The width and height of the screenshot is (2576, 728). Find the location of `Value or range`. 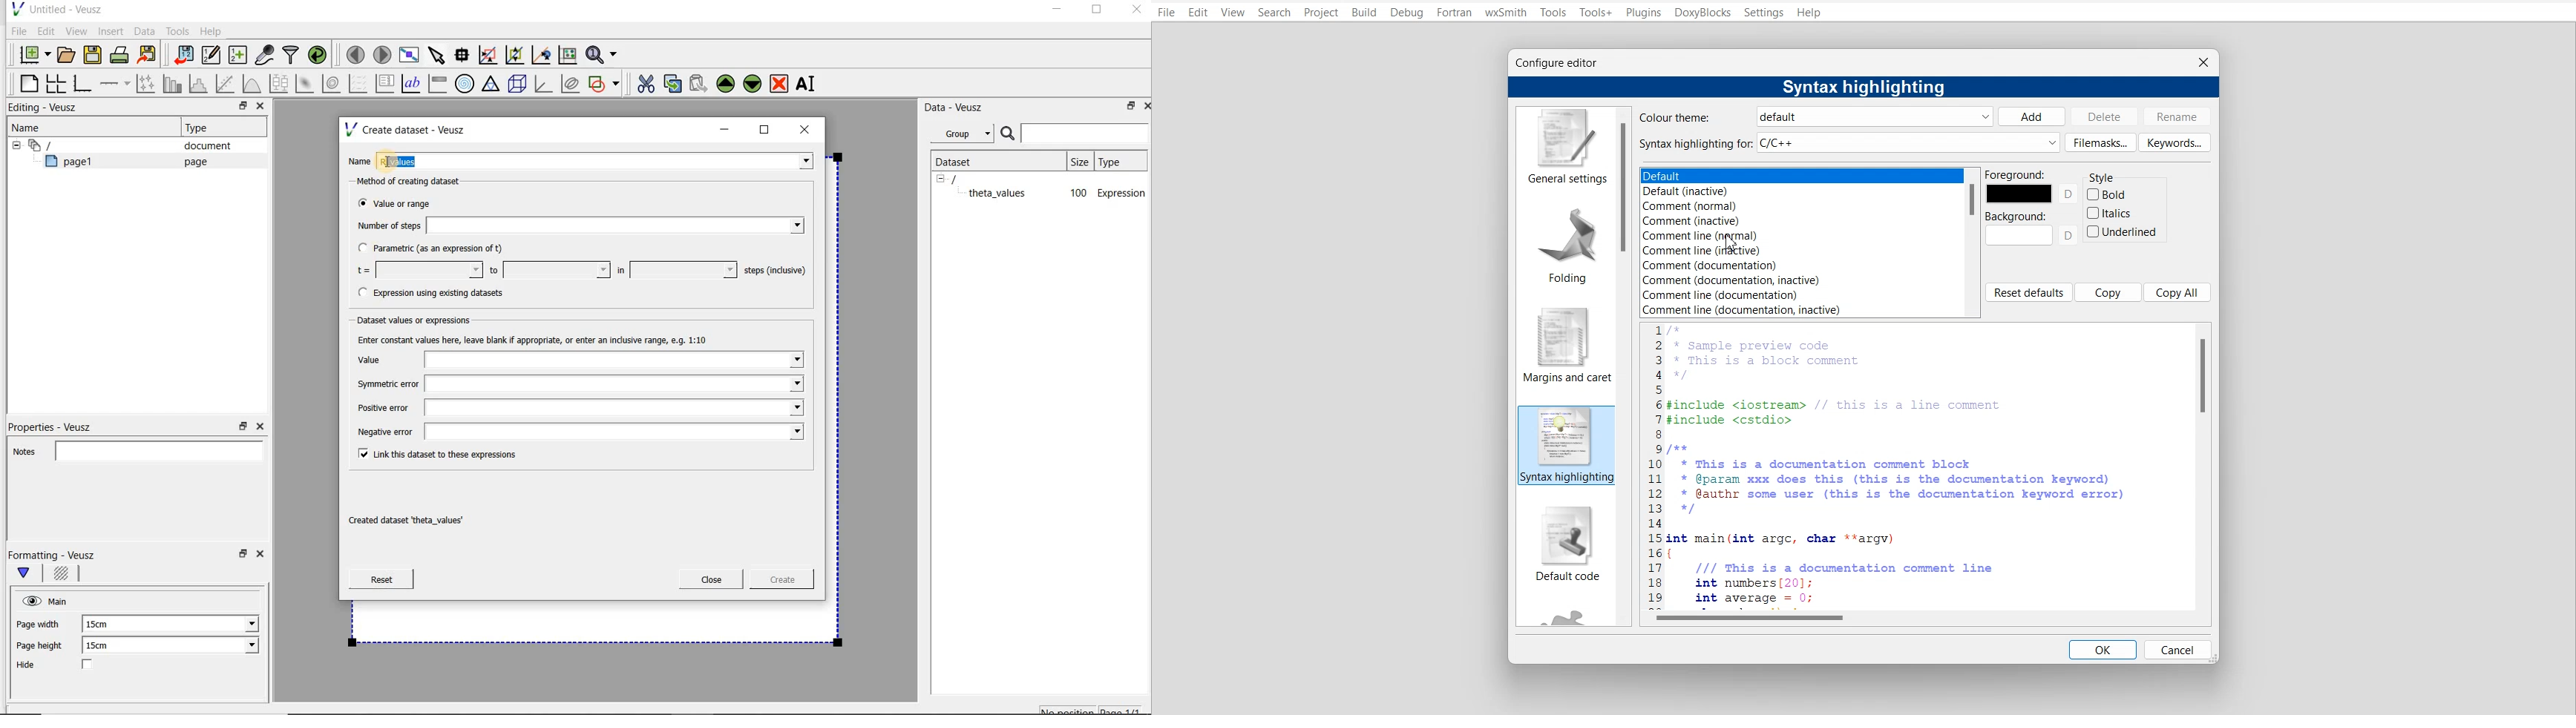

Value or range is located at coordinates (406, 201).